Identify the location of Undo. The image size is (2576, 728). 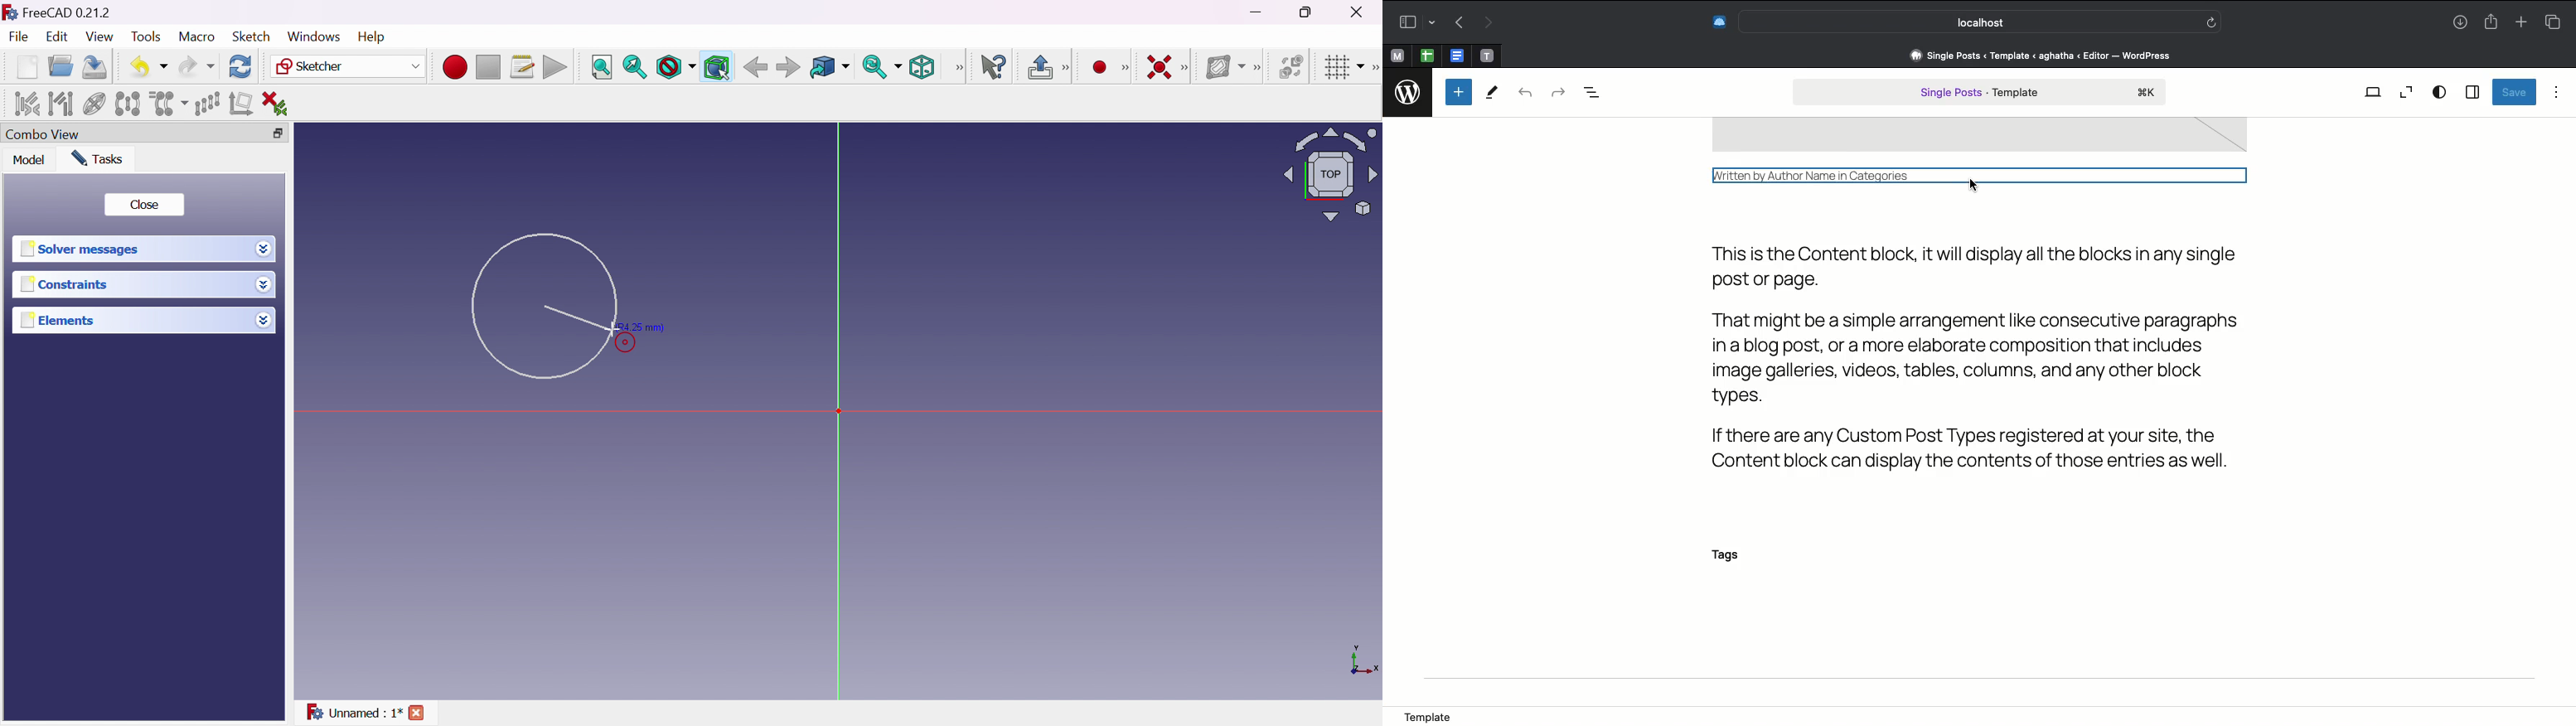
(148, 67).